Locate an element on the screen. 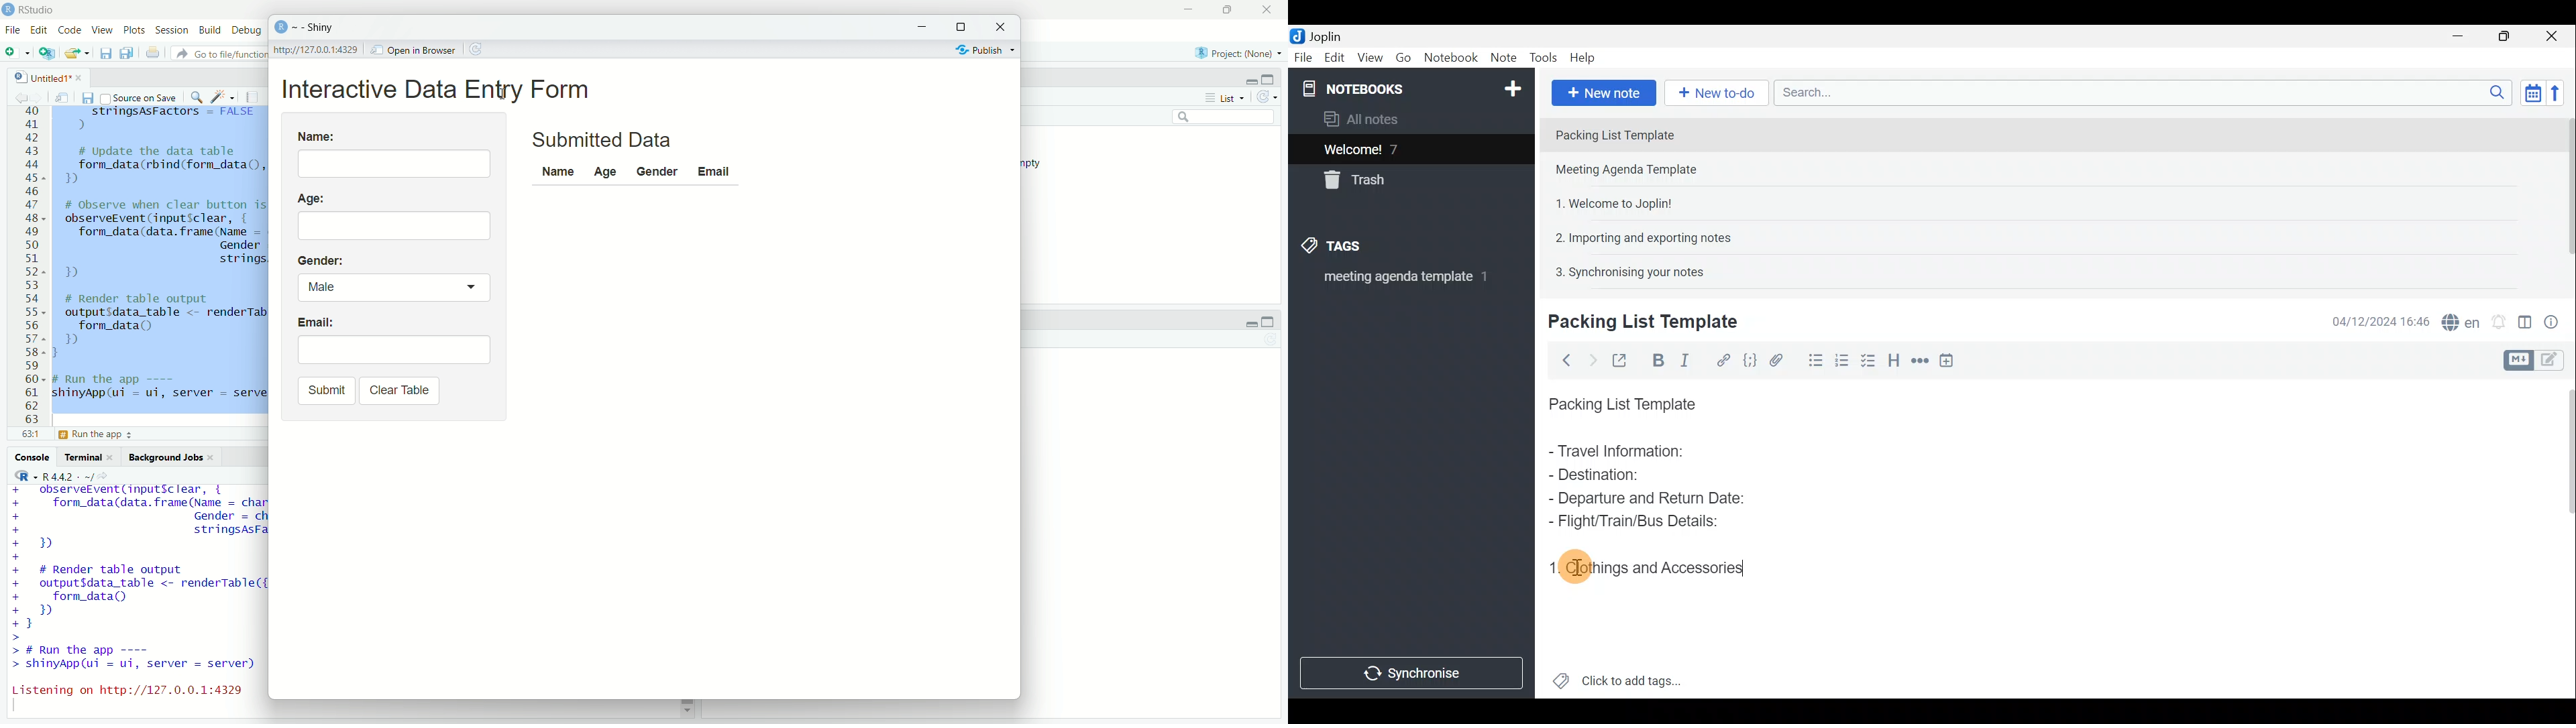 The image size is (2576, 728). language change is located at coordinates (20, 476).